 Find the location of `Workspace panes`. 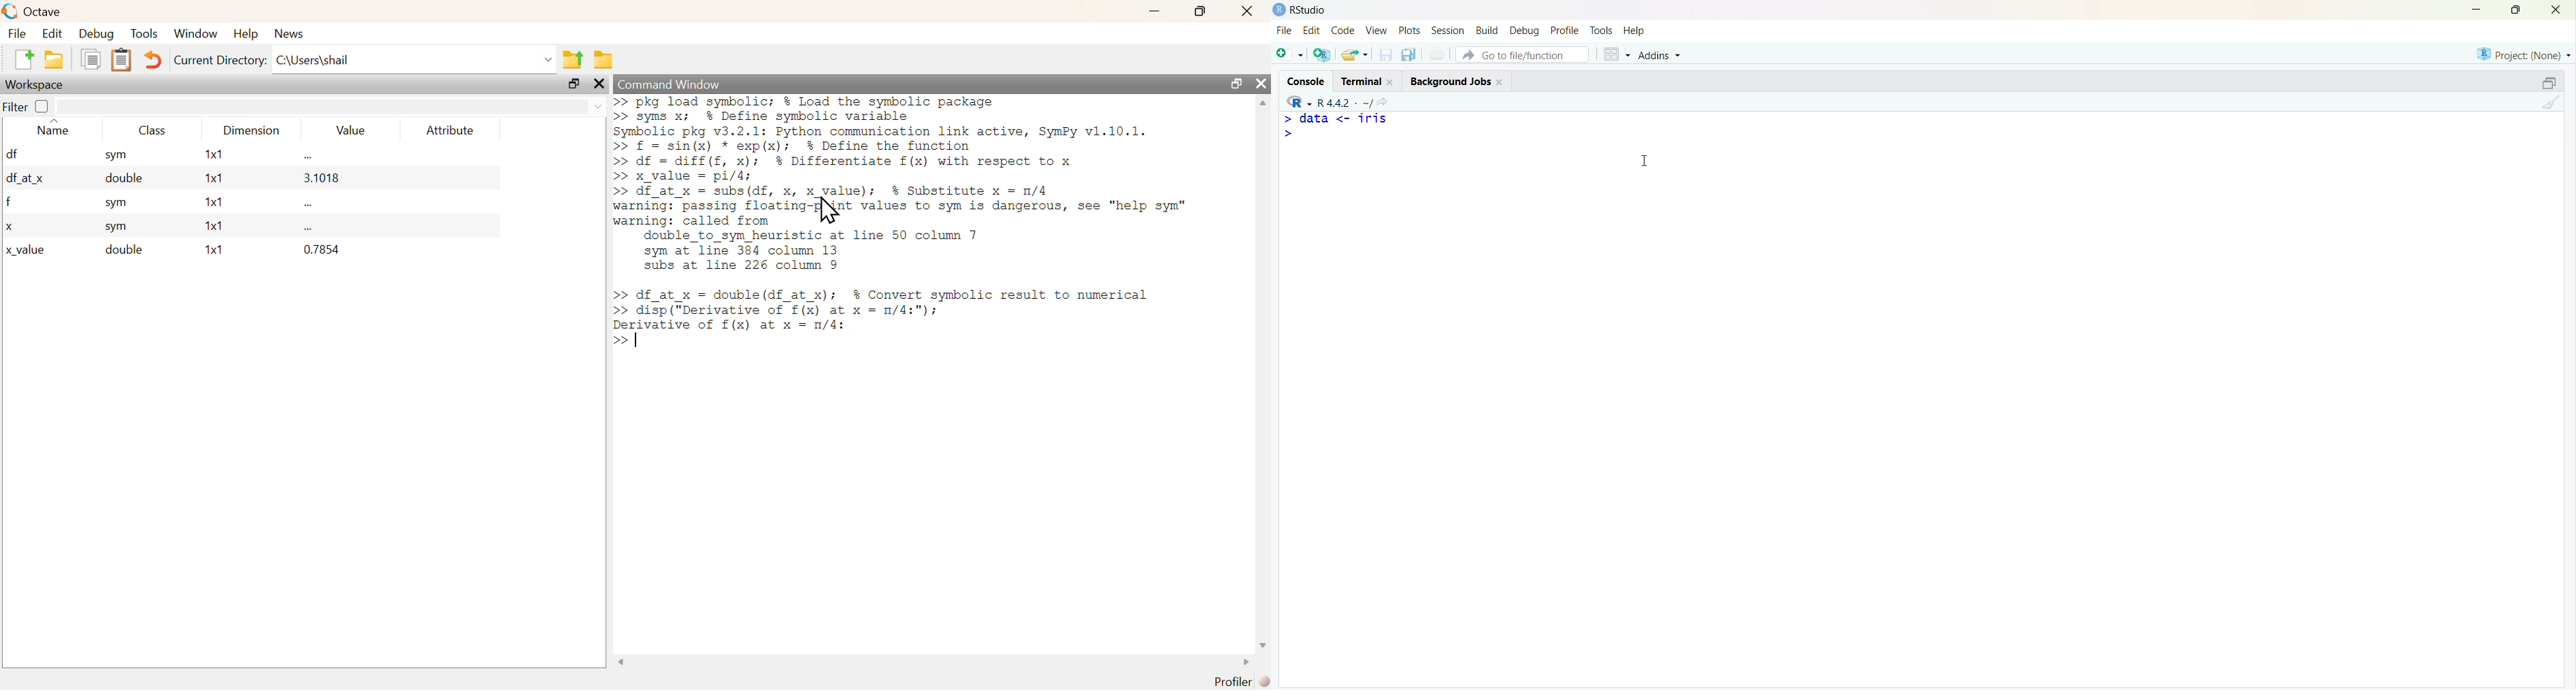

Workspace panes is located at coordinates (1614, 52).